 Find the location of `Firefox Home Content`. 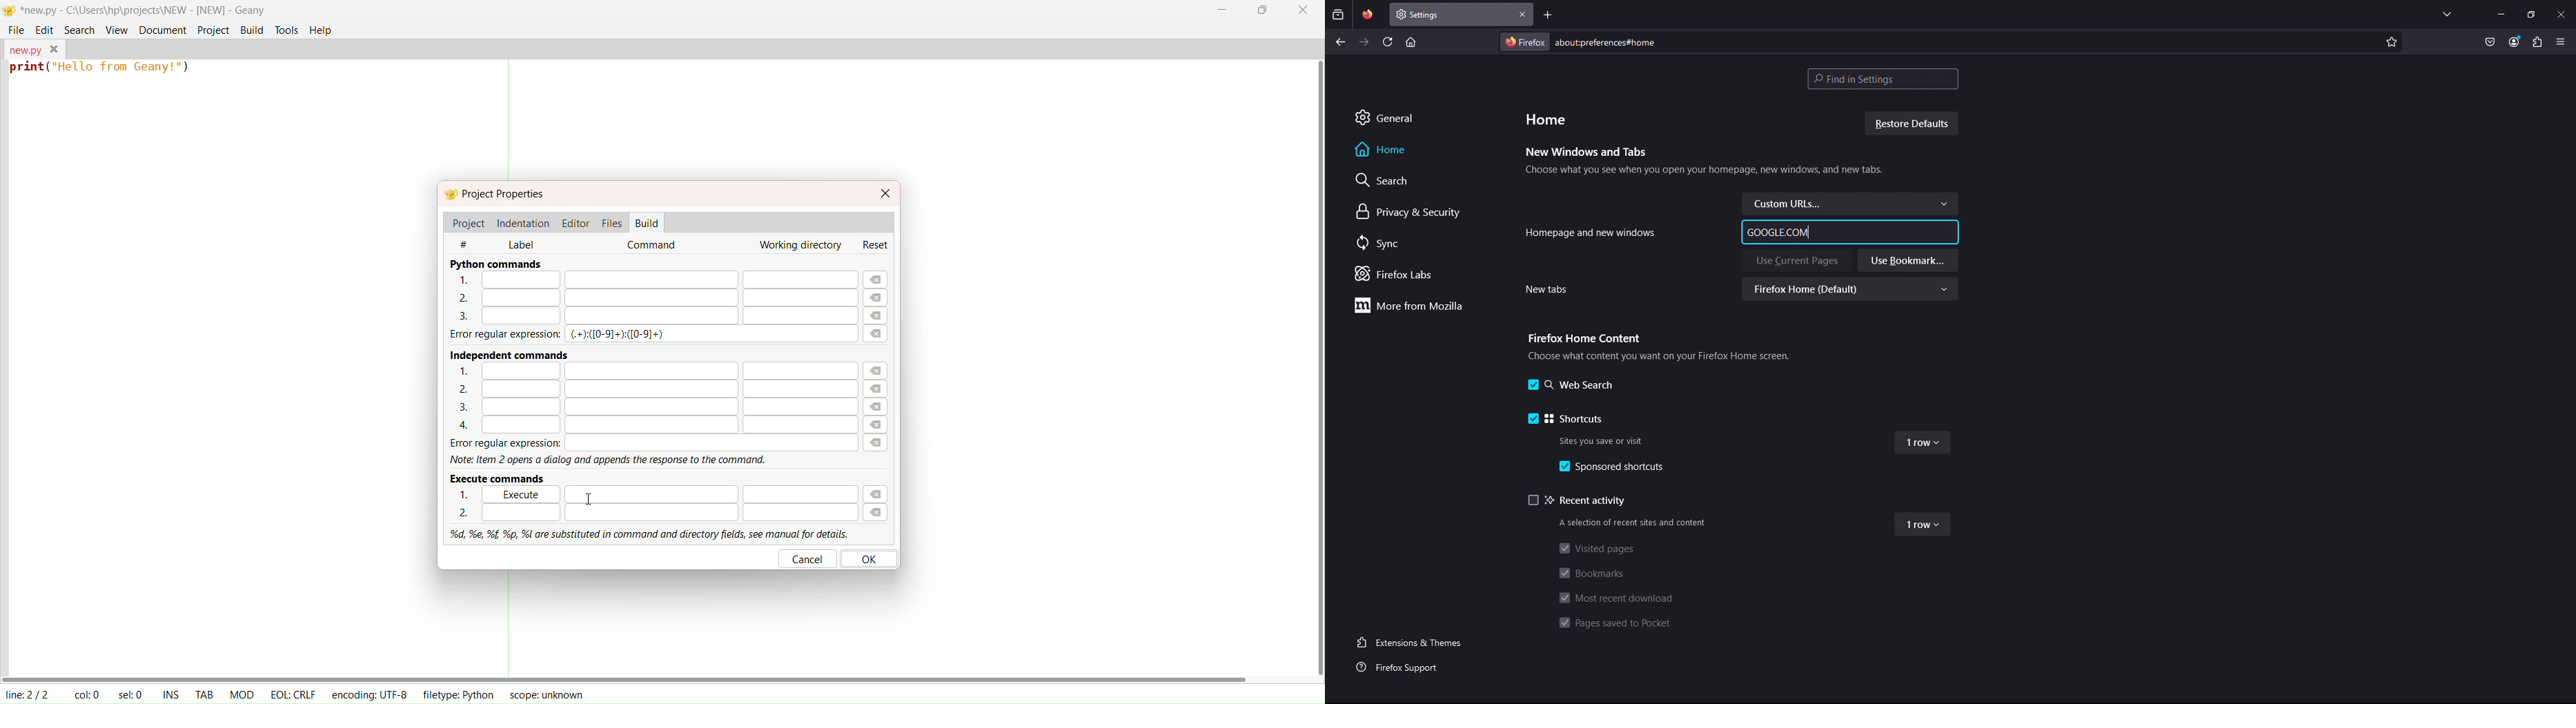

Firefox Home Content is located at coordinates (1582, 337).